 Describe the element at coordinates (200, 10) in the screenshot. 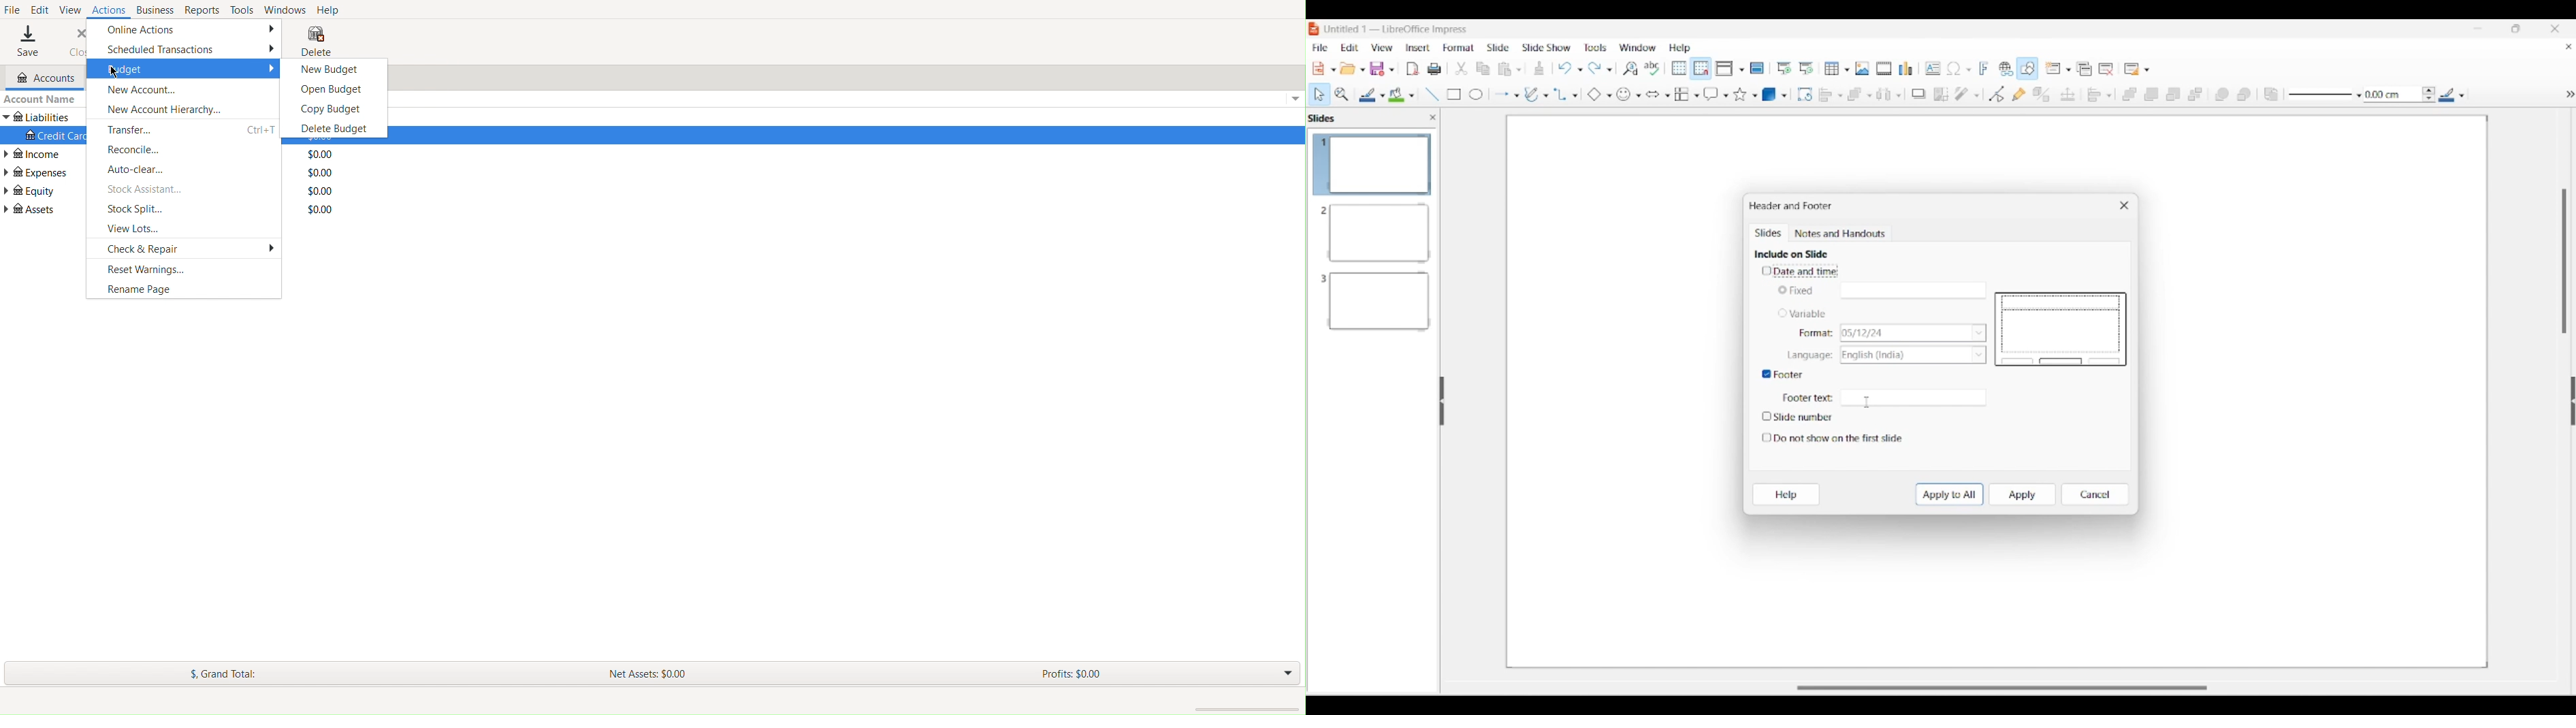

I see `Reports` at that location.